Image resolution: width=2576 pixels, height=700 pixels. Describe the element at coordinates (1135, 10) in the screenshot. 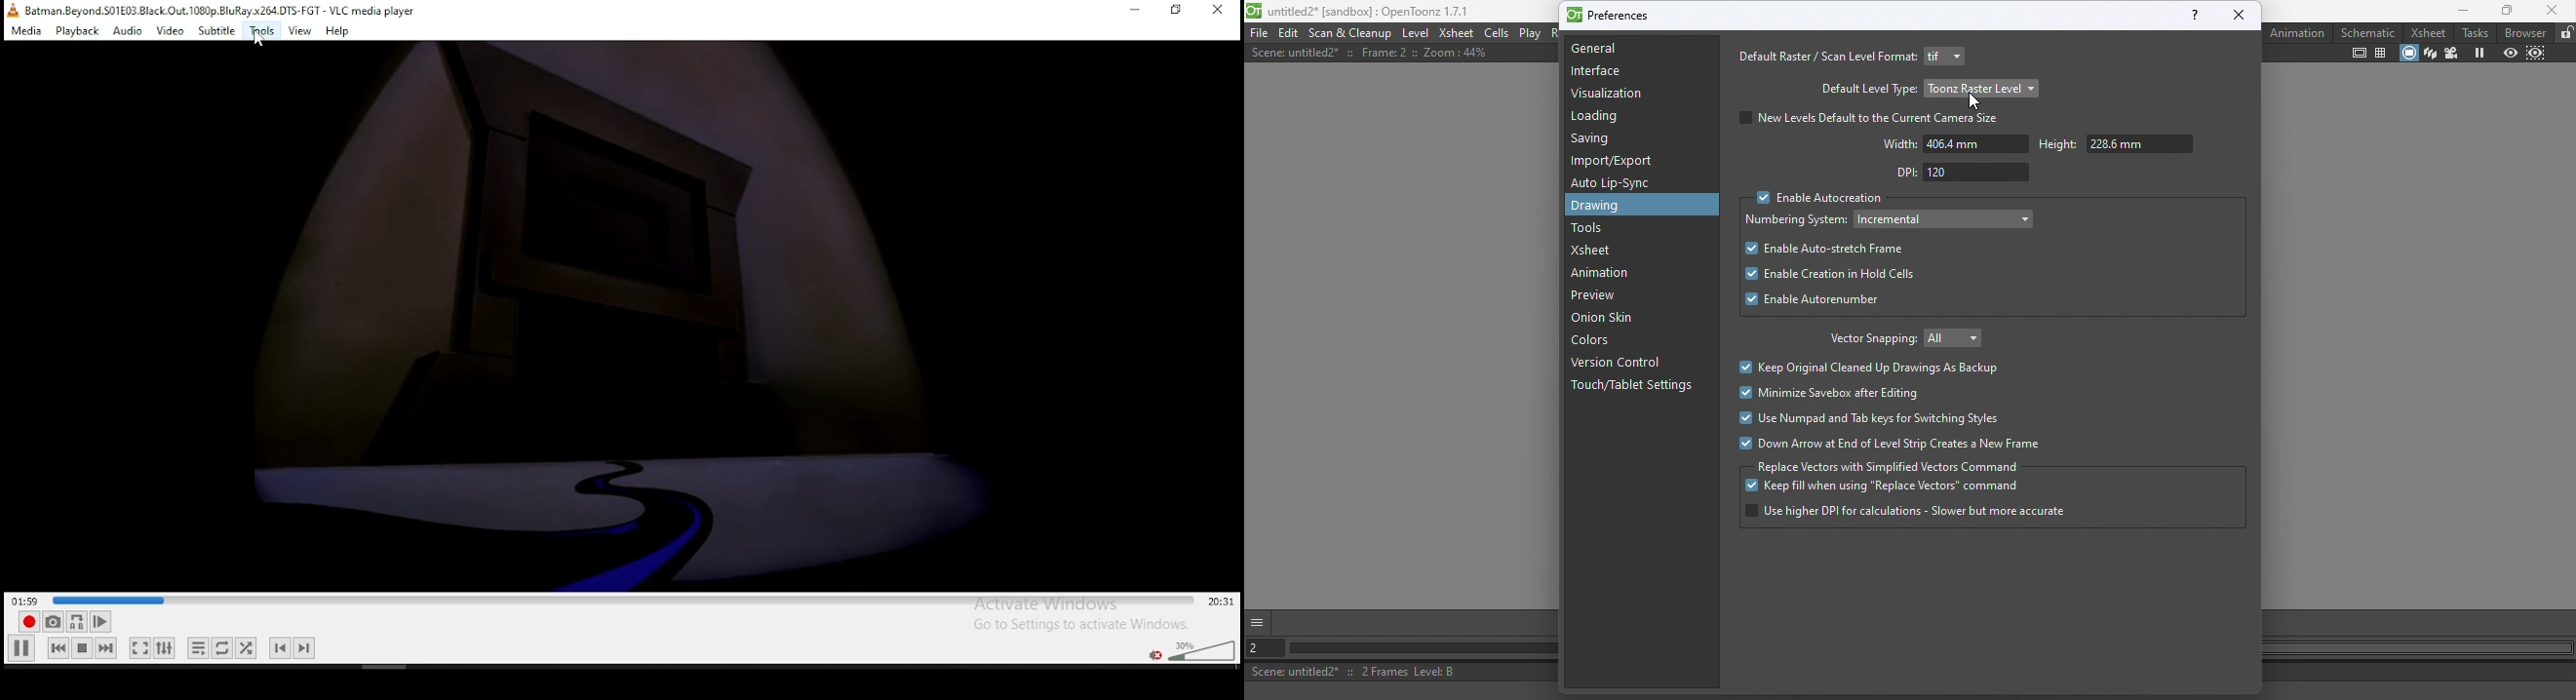

I see `minimize` at that location.